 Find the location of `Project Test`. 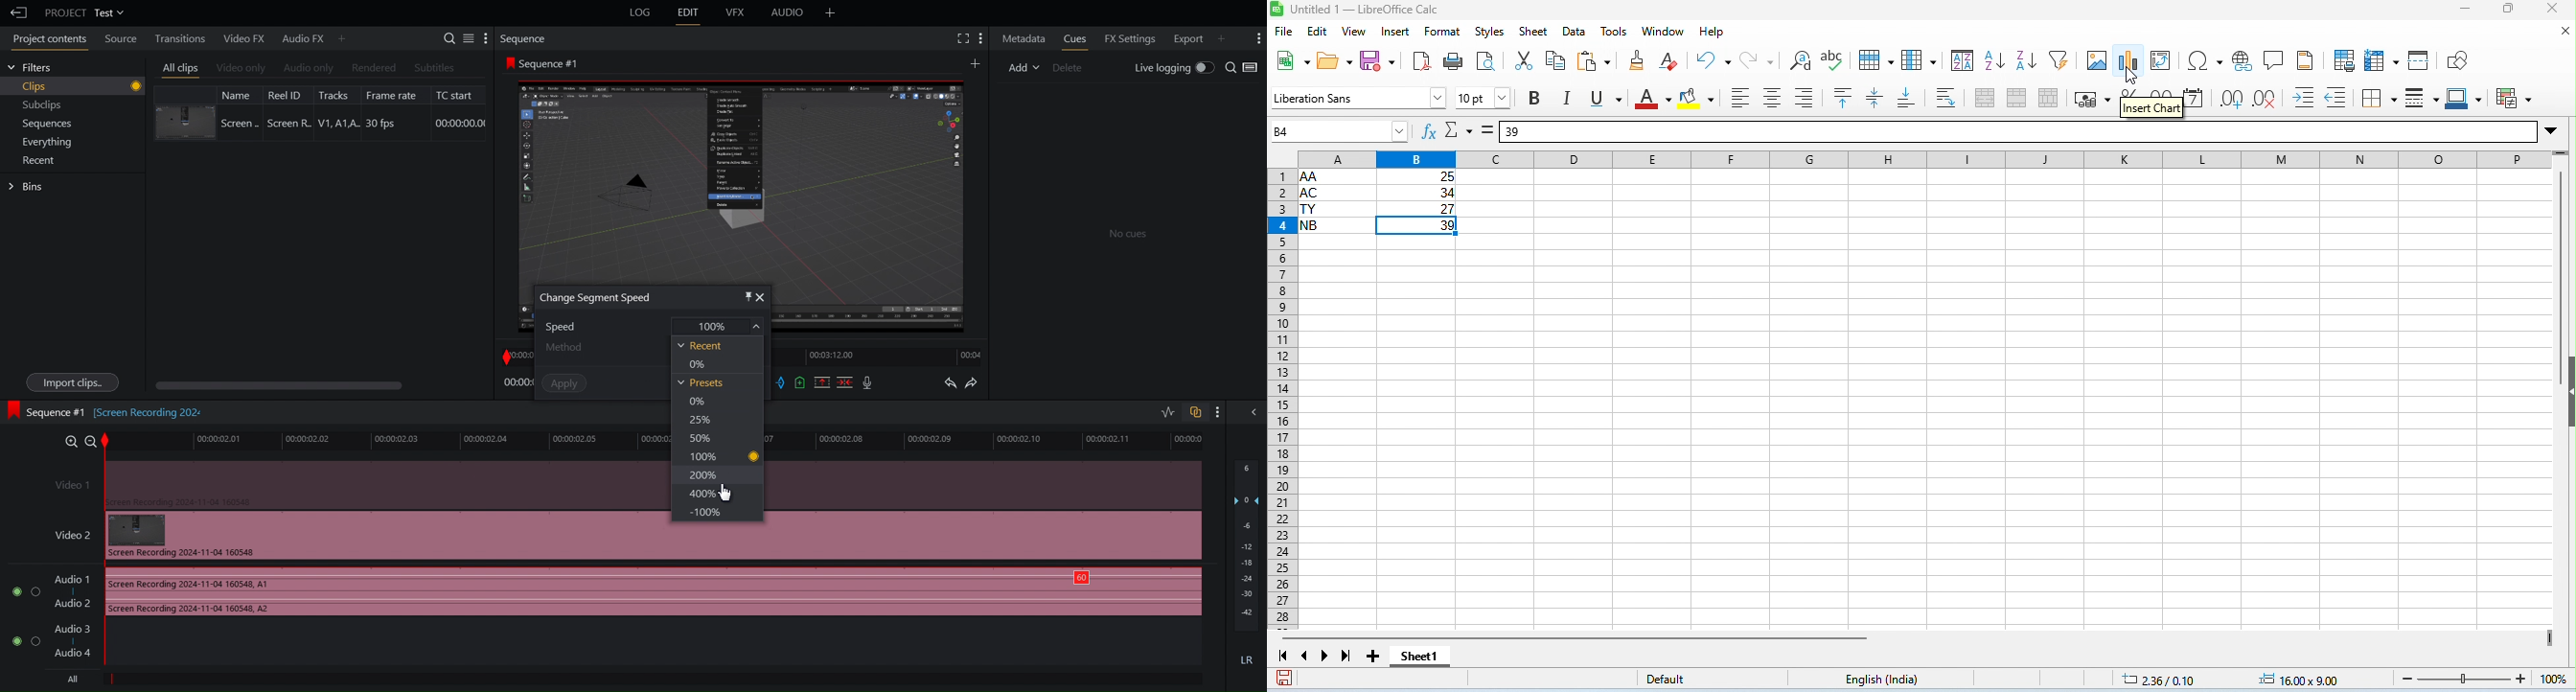

Project Test is located at coordinates (83, 13).